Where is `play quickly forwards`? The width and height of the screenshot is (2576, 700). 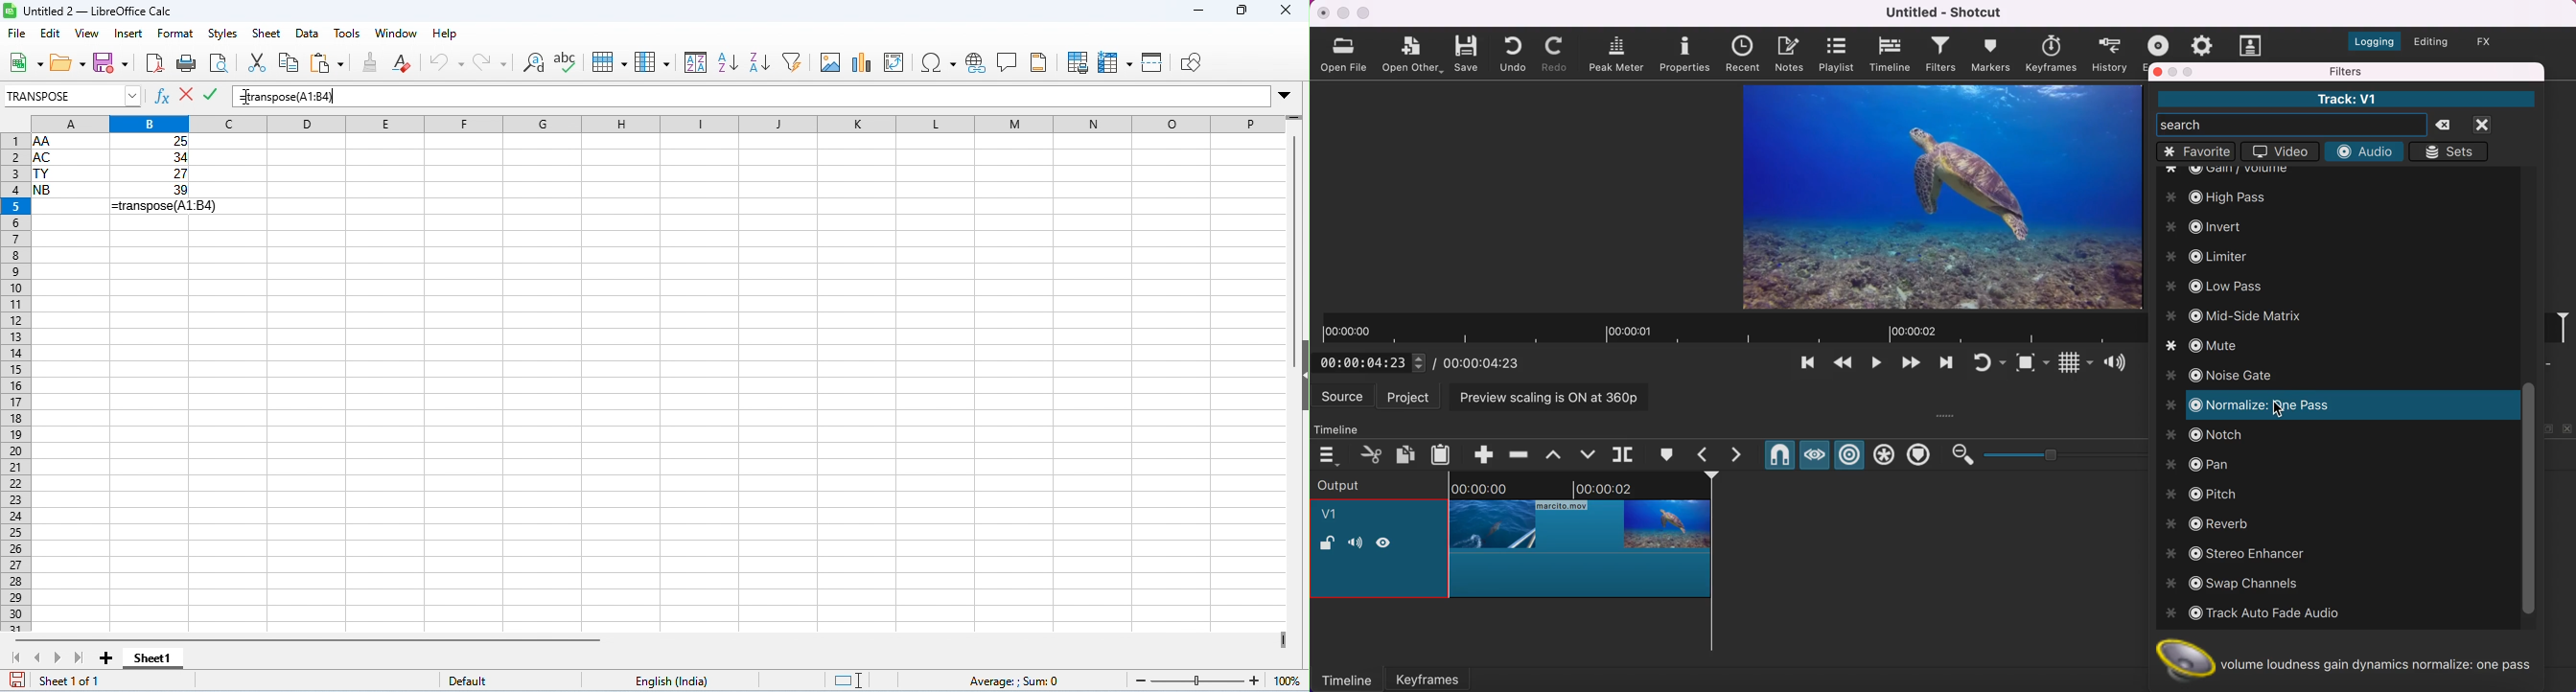 play quickly forwards is located at coordinates (1944, 365).